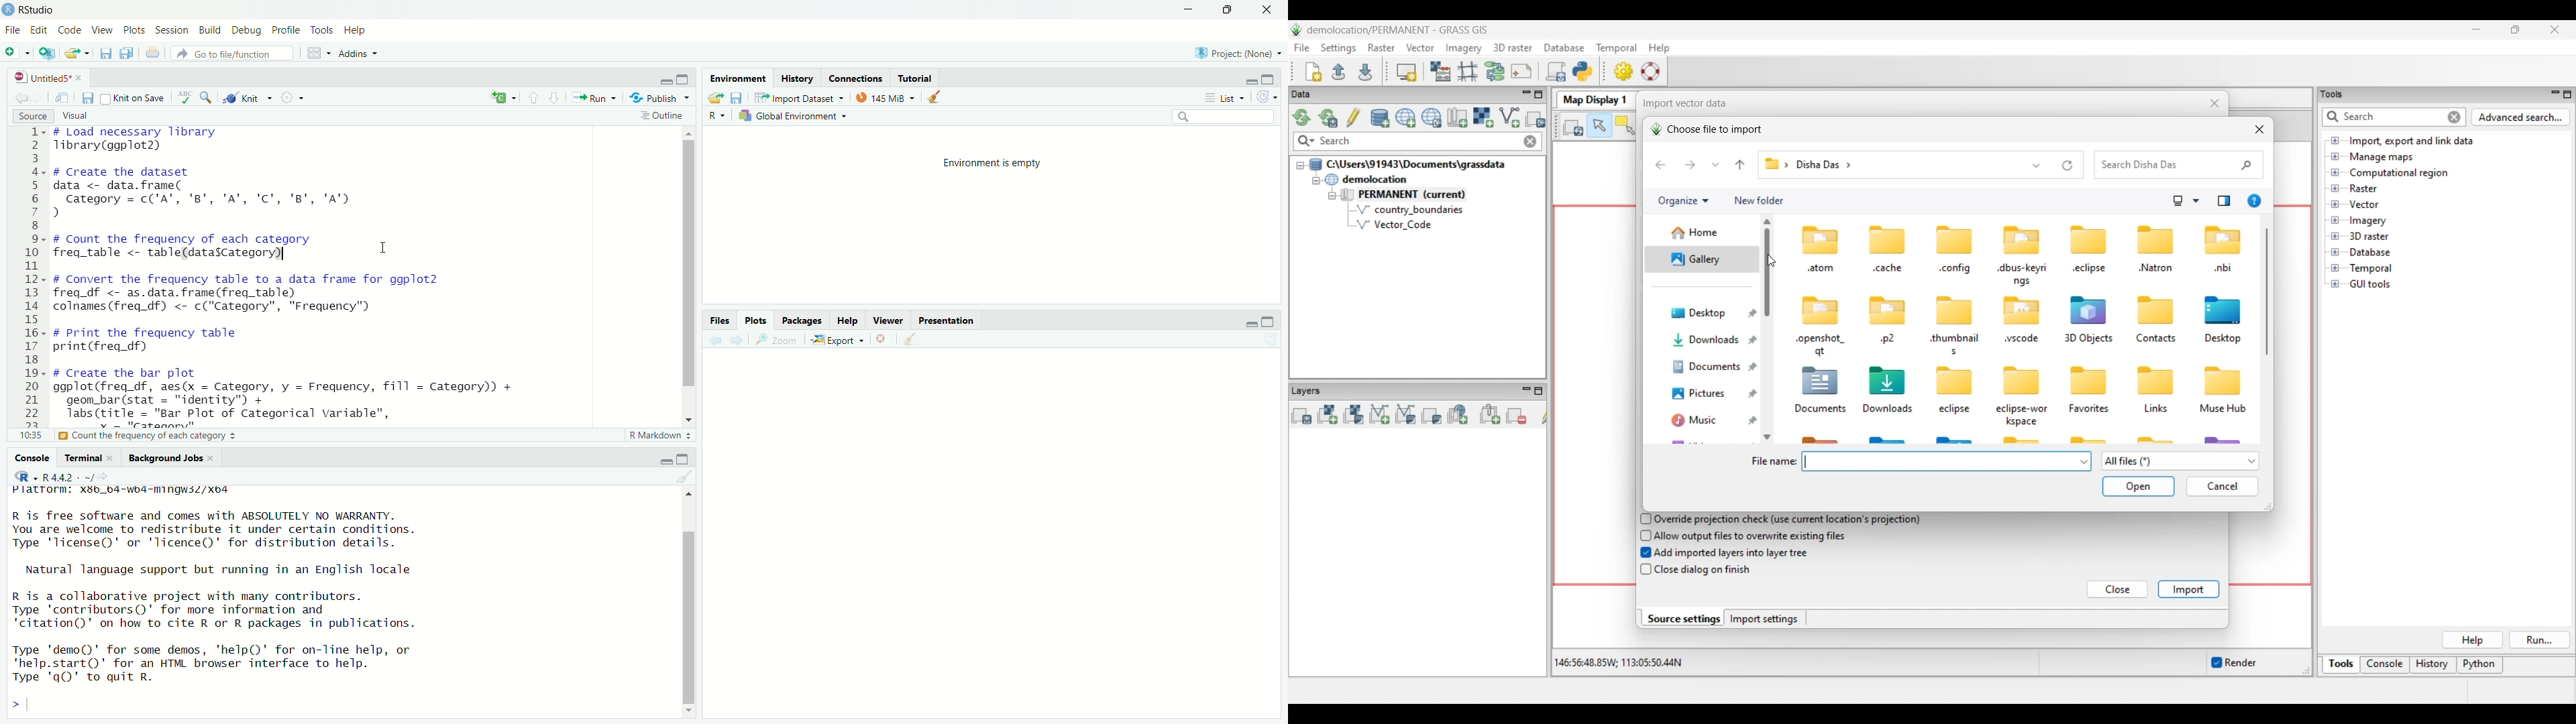 Image resolution: width=2576 pixels, height=728 pixels. Describe the element at coordinates (911, 339) in the screenshot. I see `clear all plots` at that location.